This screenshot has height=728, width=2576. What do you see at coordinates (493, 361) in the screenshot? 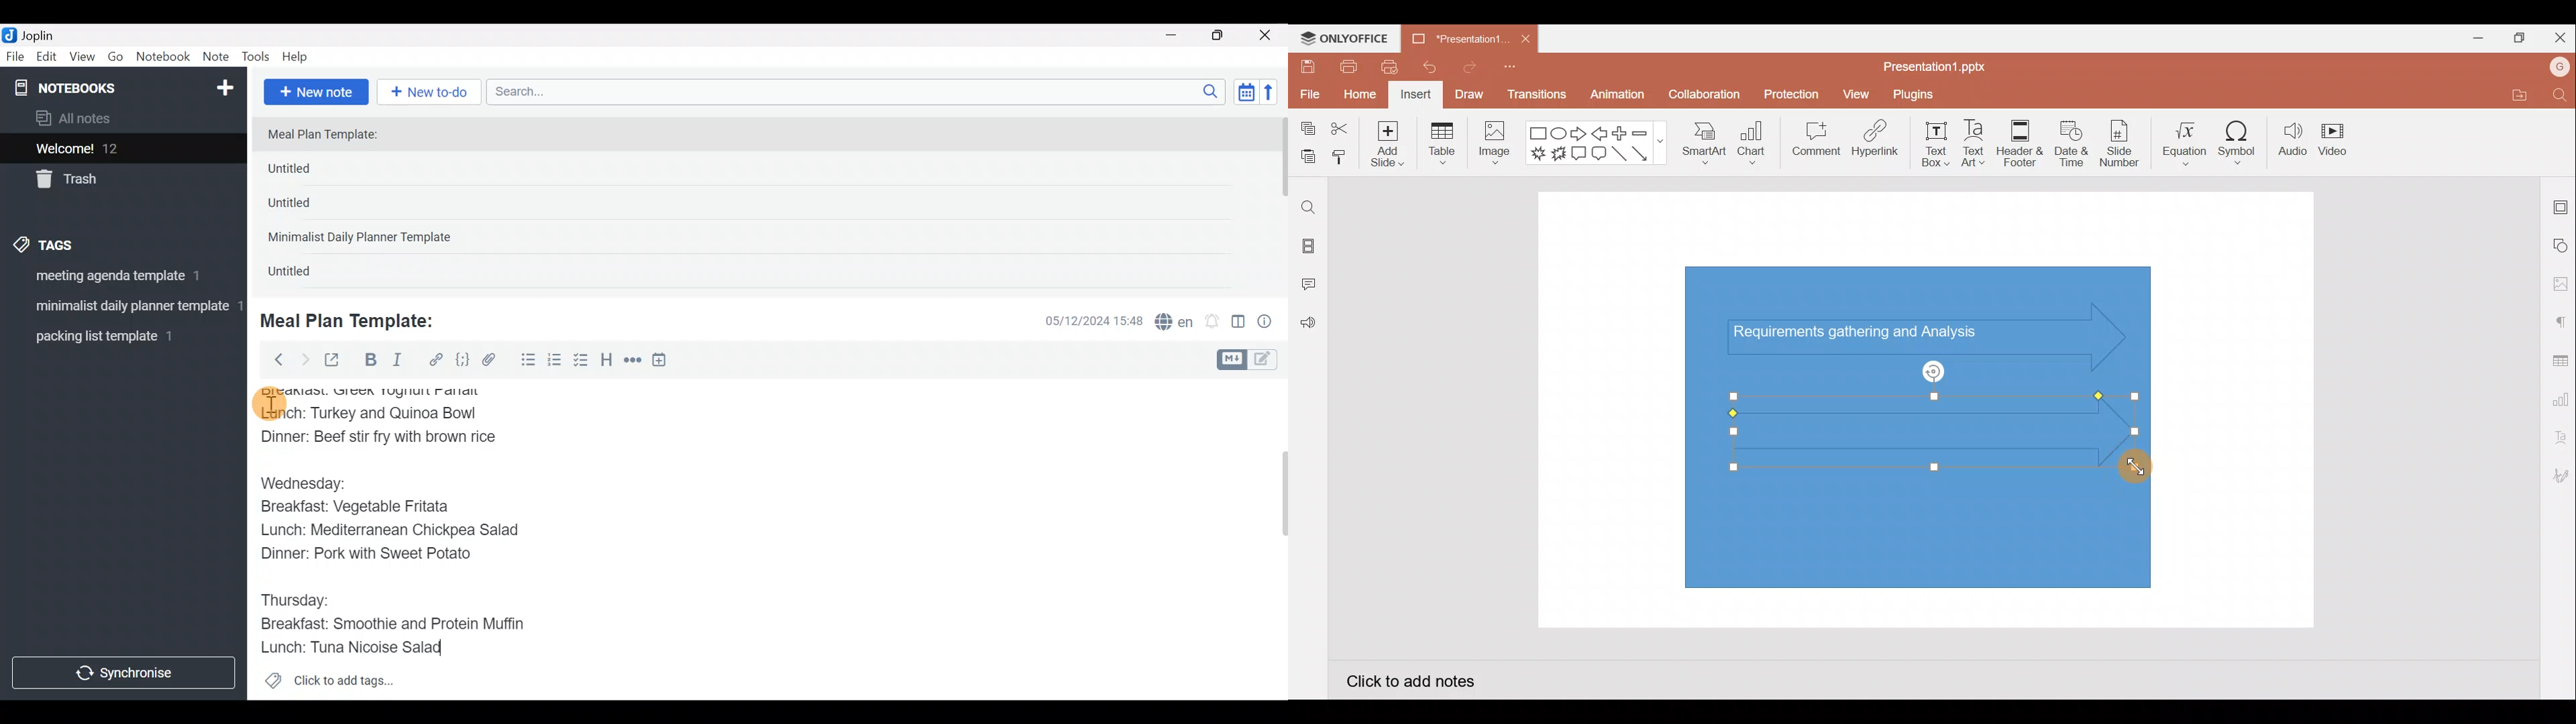
I see `Attach file` at bounding box center [493, 361].